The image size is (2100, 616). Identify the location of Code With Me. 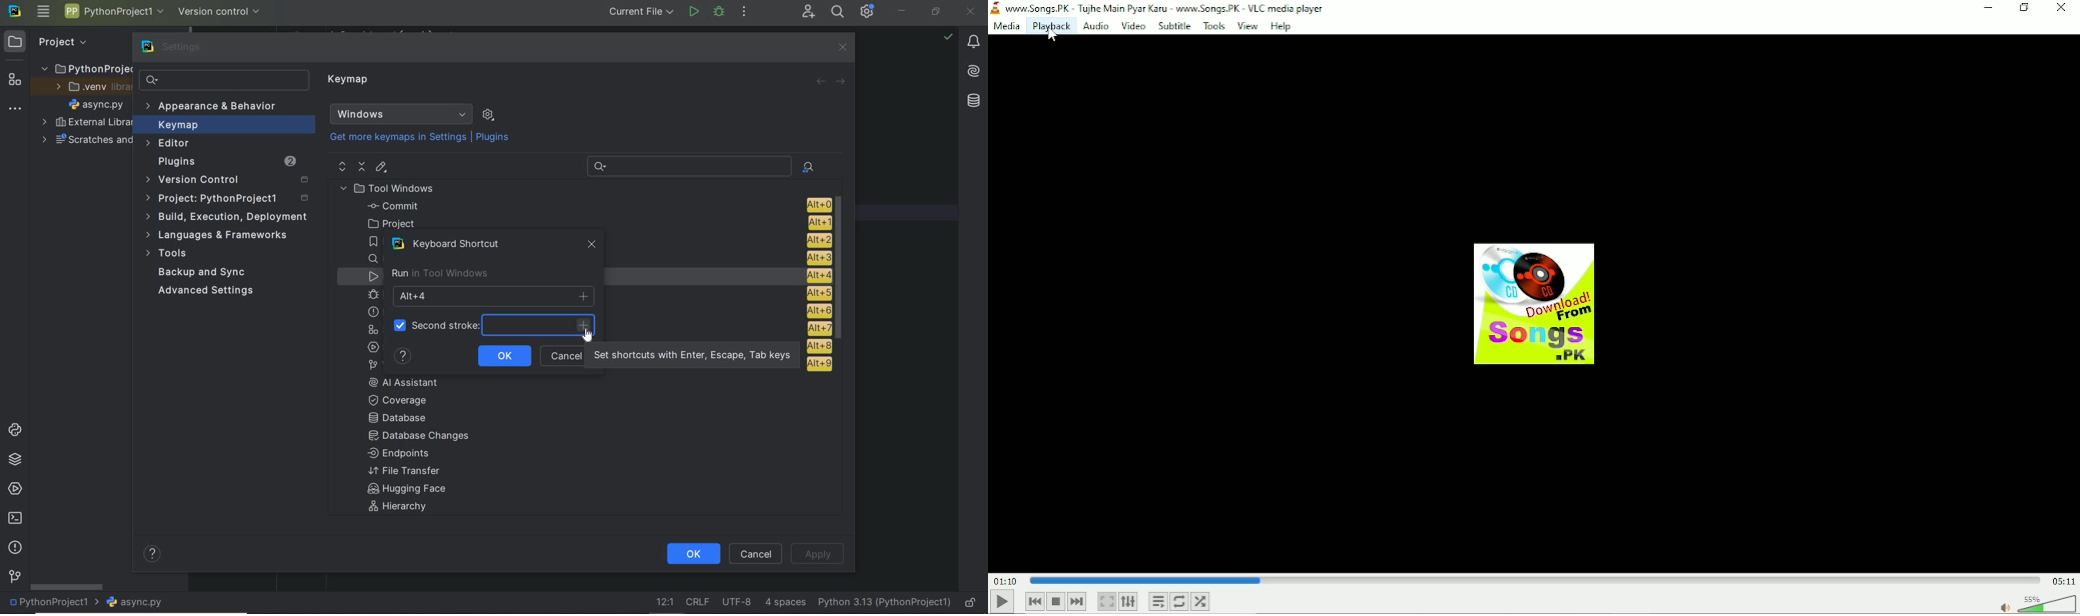
(808, 12).